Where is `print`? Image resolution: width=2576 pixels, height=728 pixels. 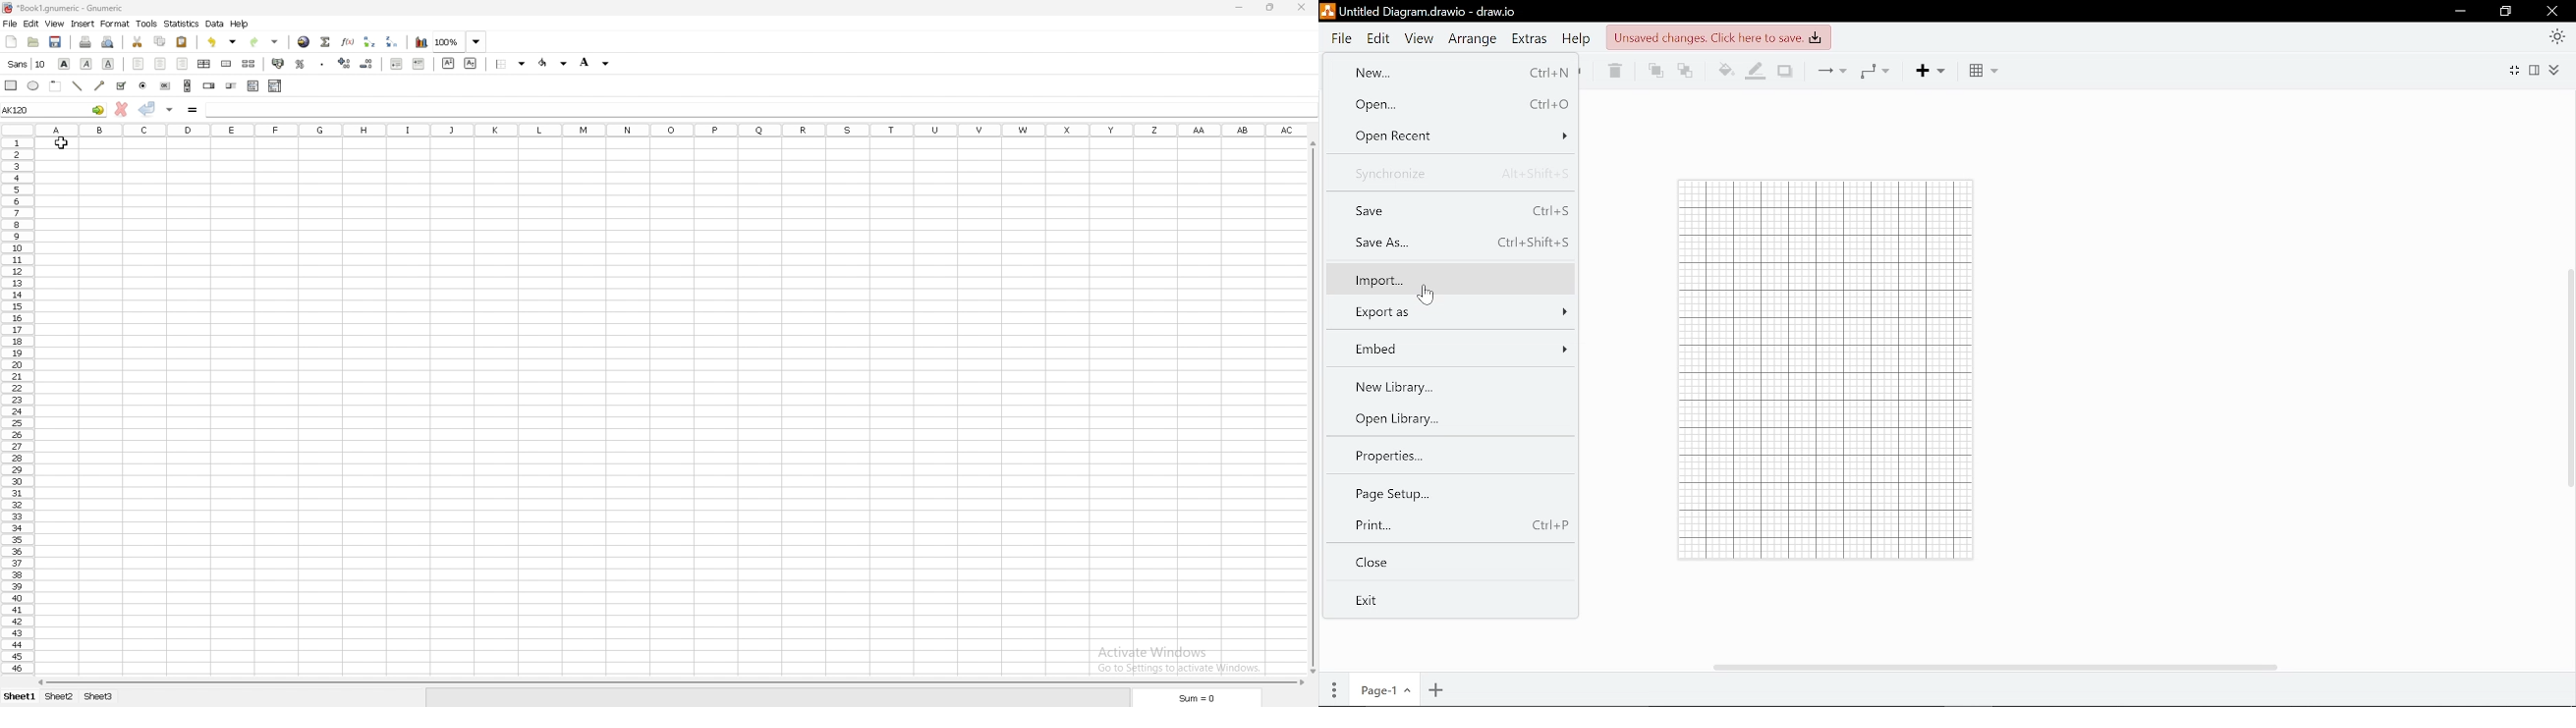
print is located at coordinates (1446, 524).